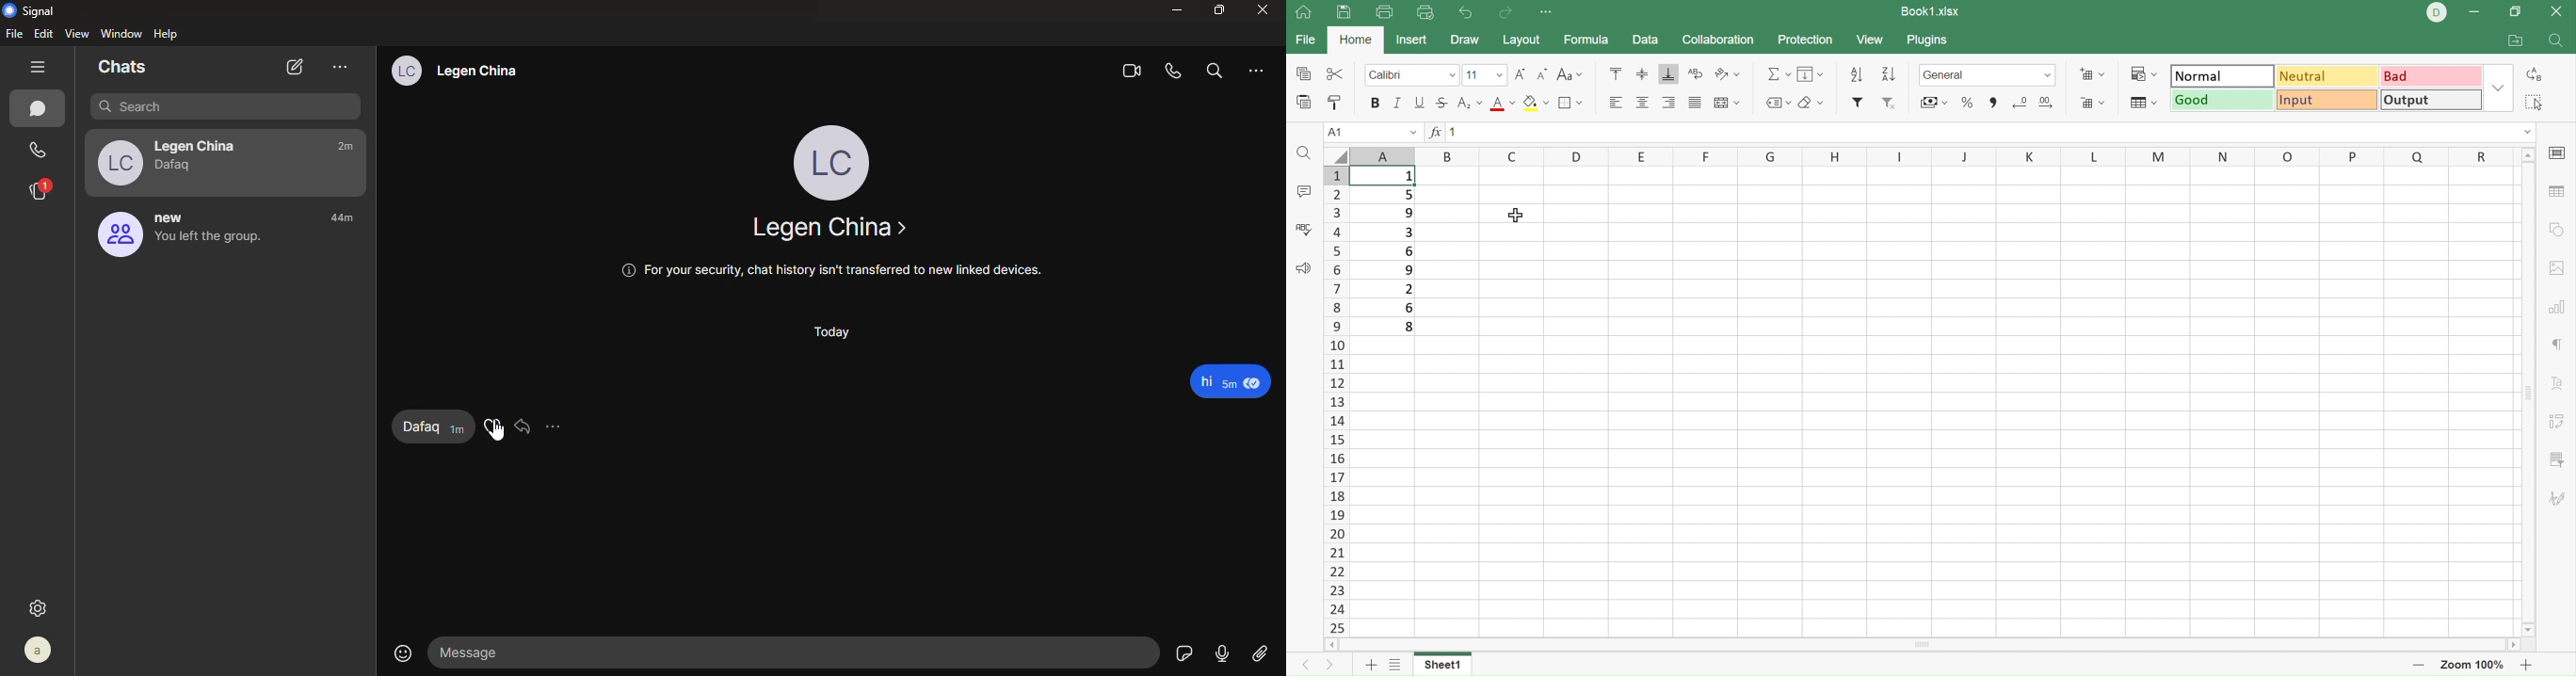 Image resolution: width=2576 pixels, height=700 pixels. What do you see at coordinates (209, 244) in the screenshot?
I see `you left the group` at bounding box center [209, 244].